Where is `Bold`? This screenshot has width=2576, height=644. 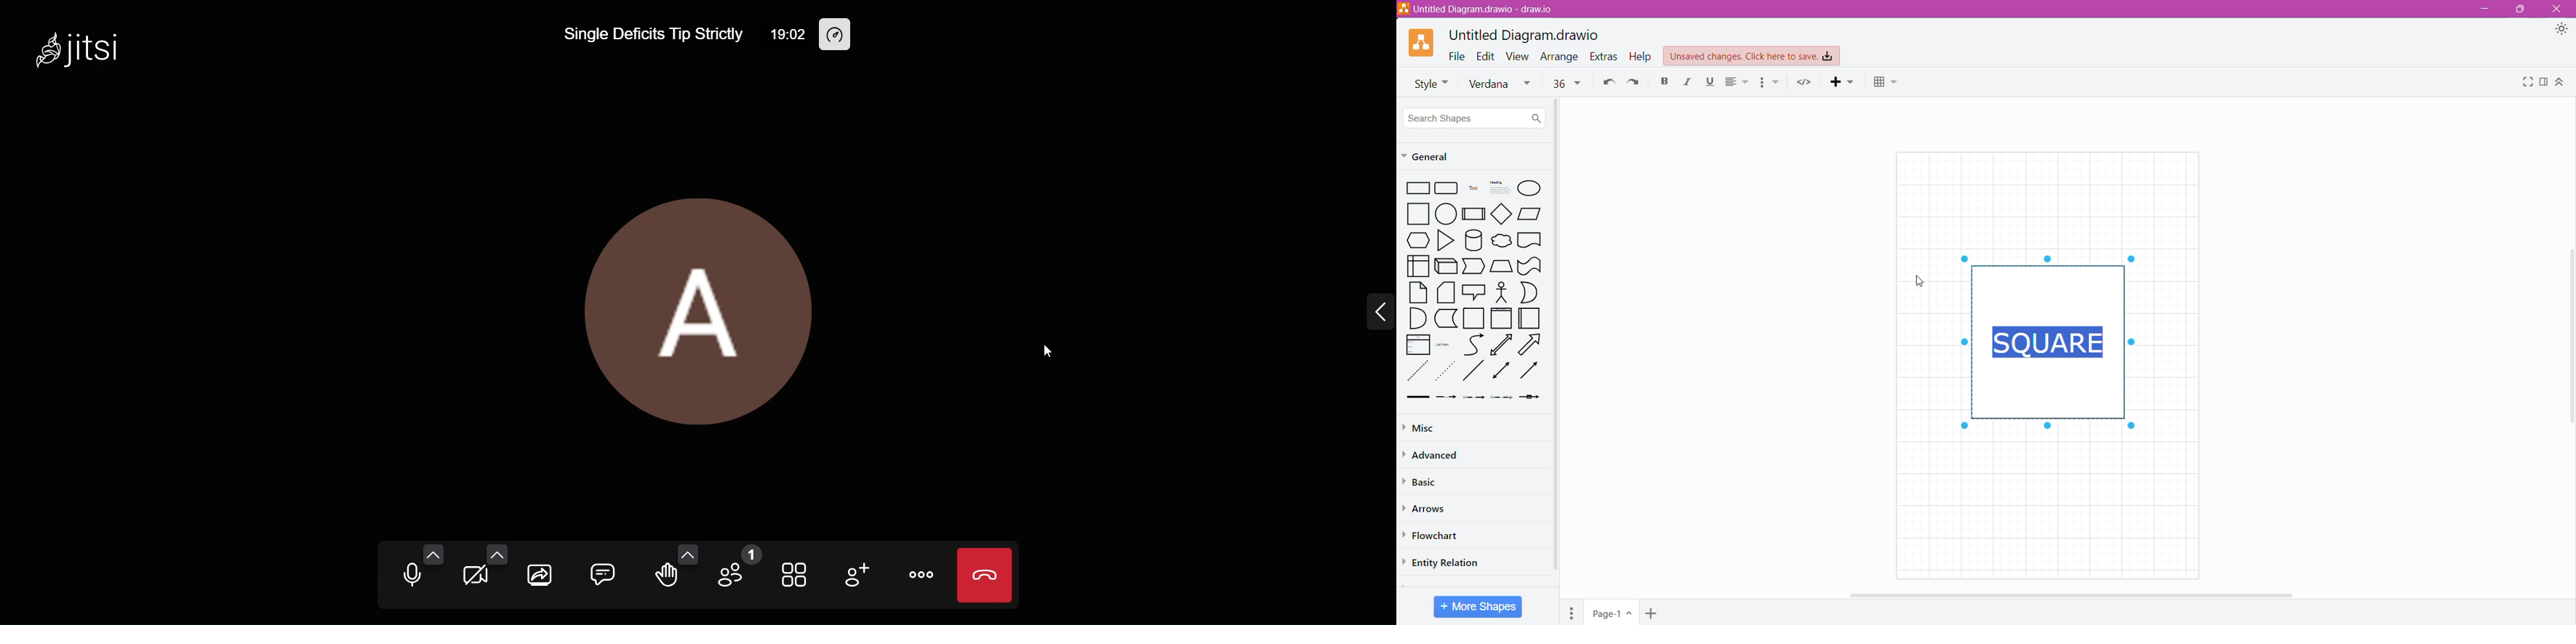 Bold is located at coordinates (1663, 83).